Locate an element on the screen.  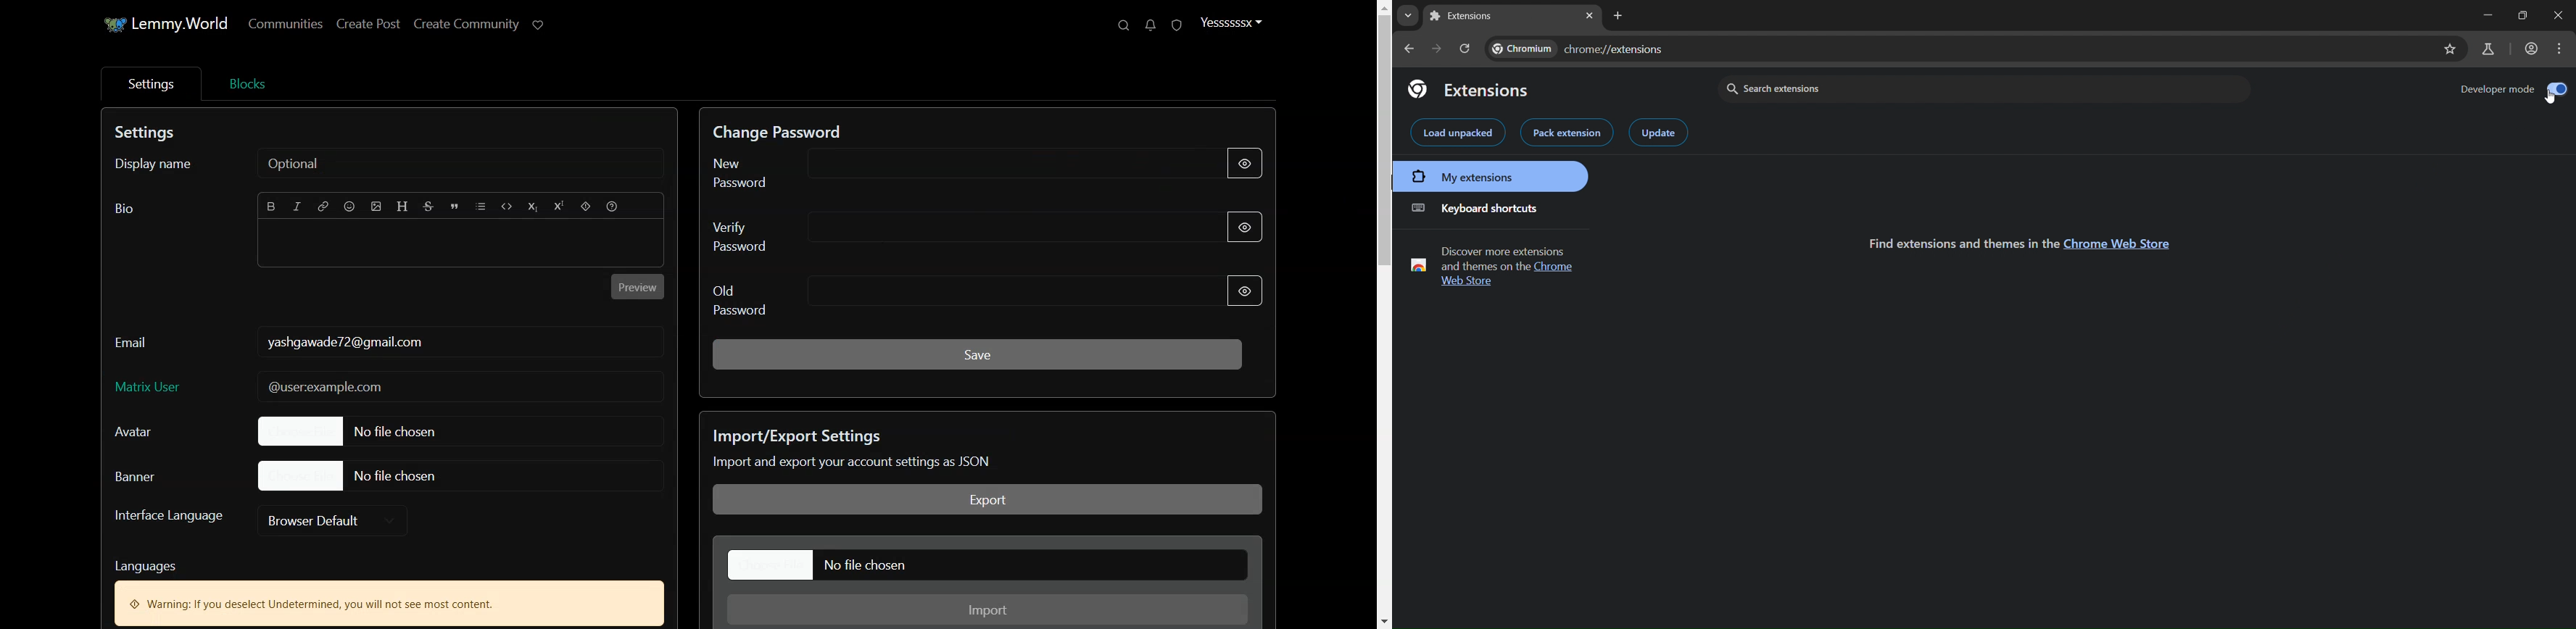
icon is located at coordinates (1419, 264).